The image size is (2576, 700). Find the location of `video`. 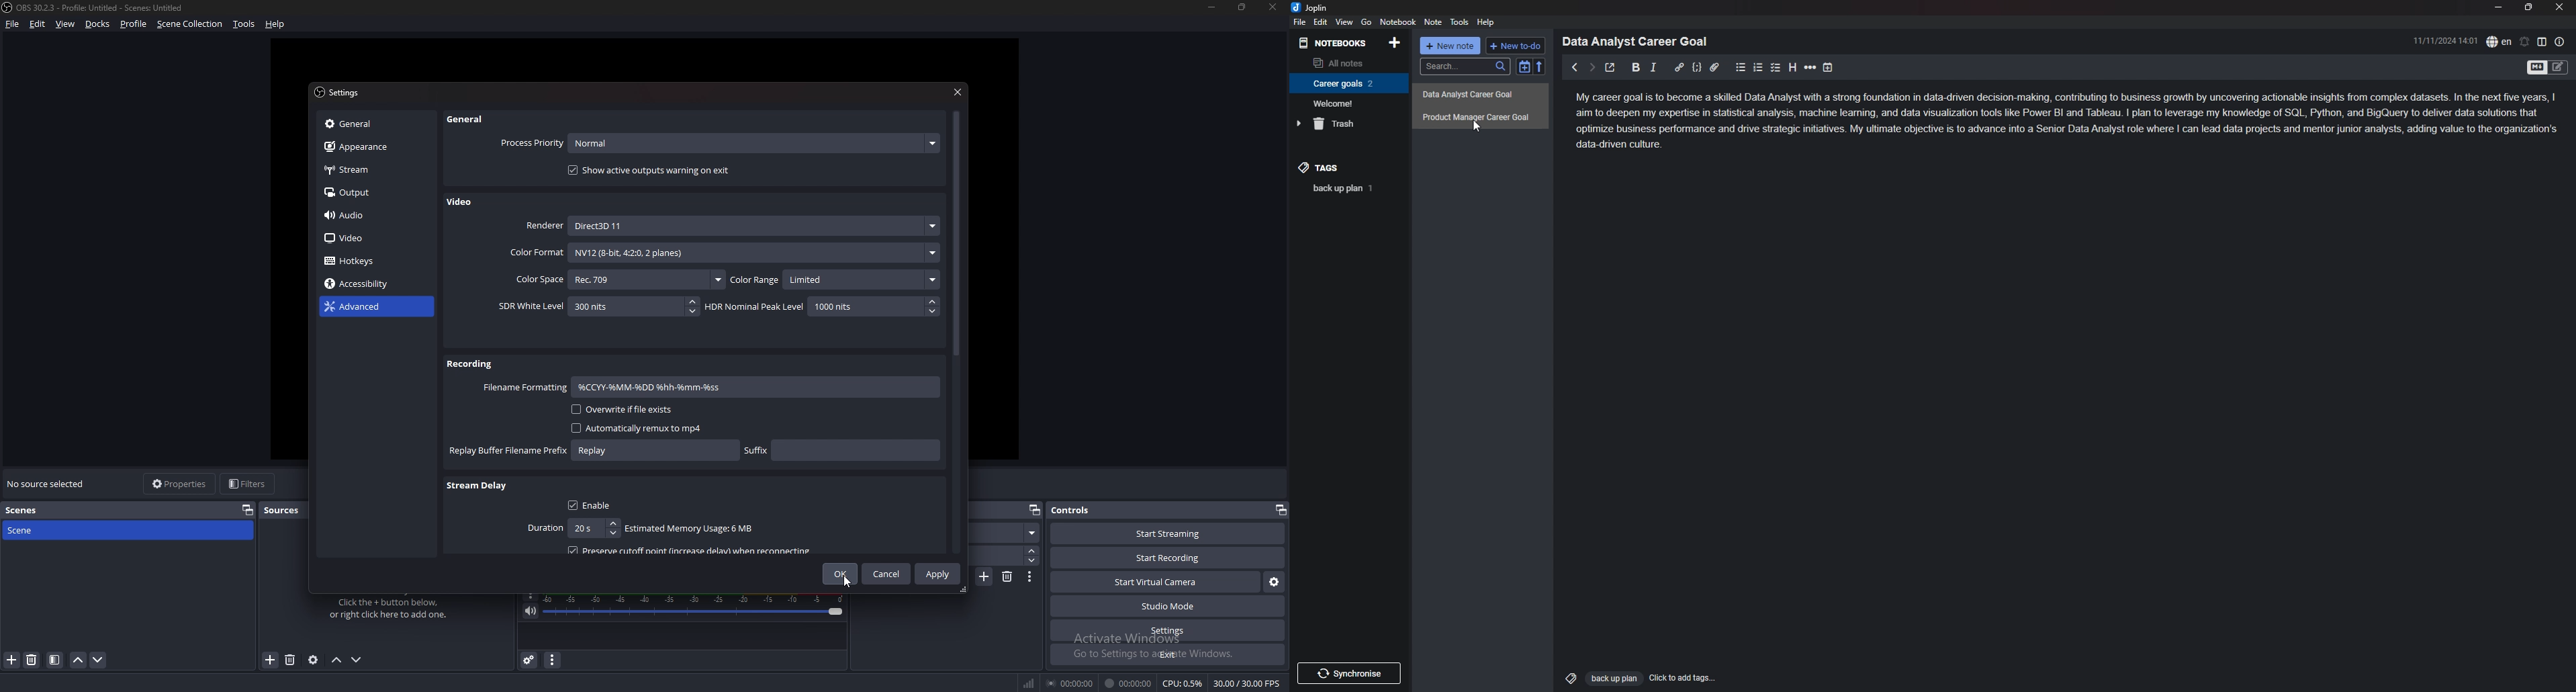

video is located at coordinates (367, 239).